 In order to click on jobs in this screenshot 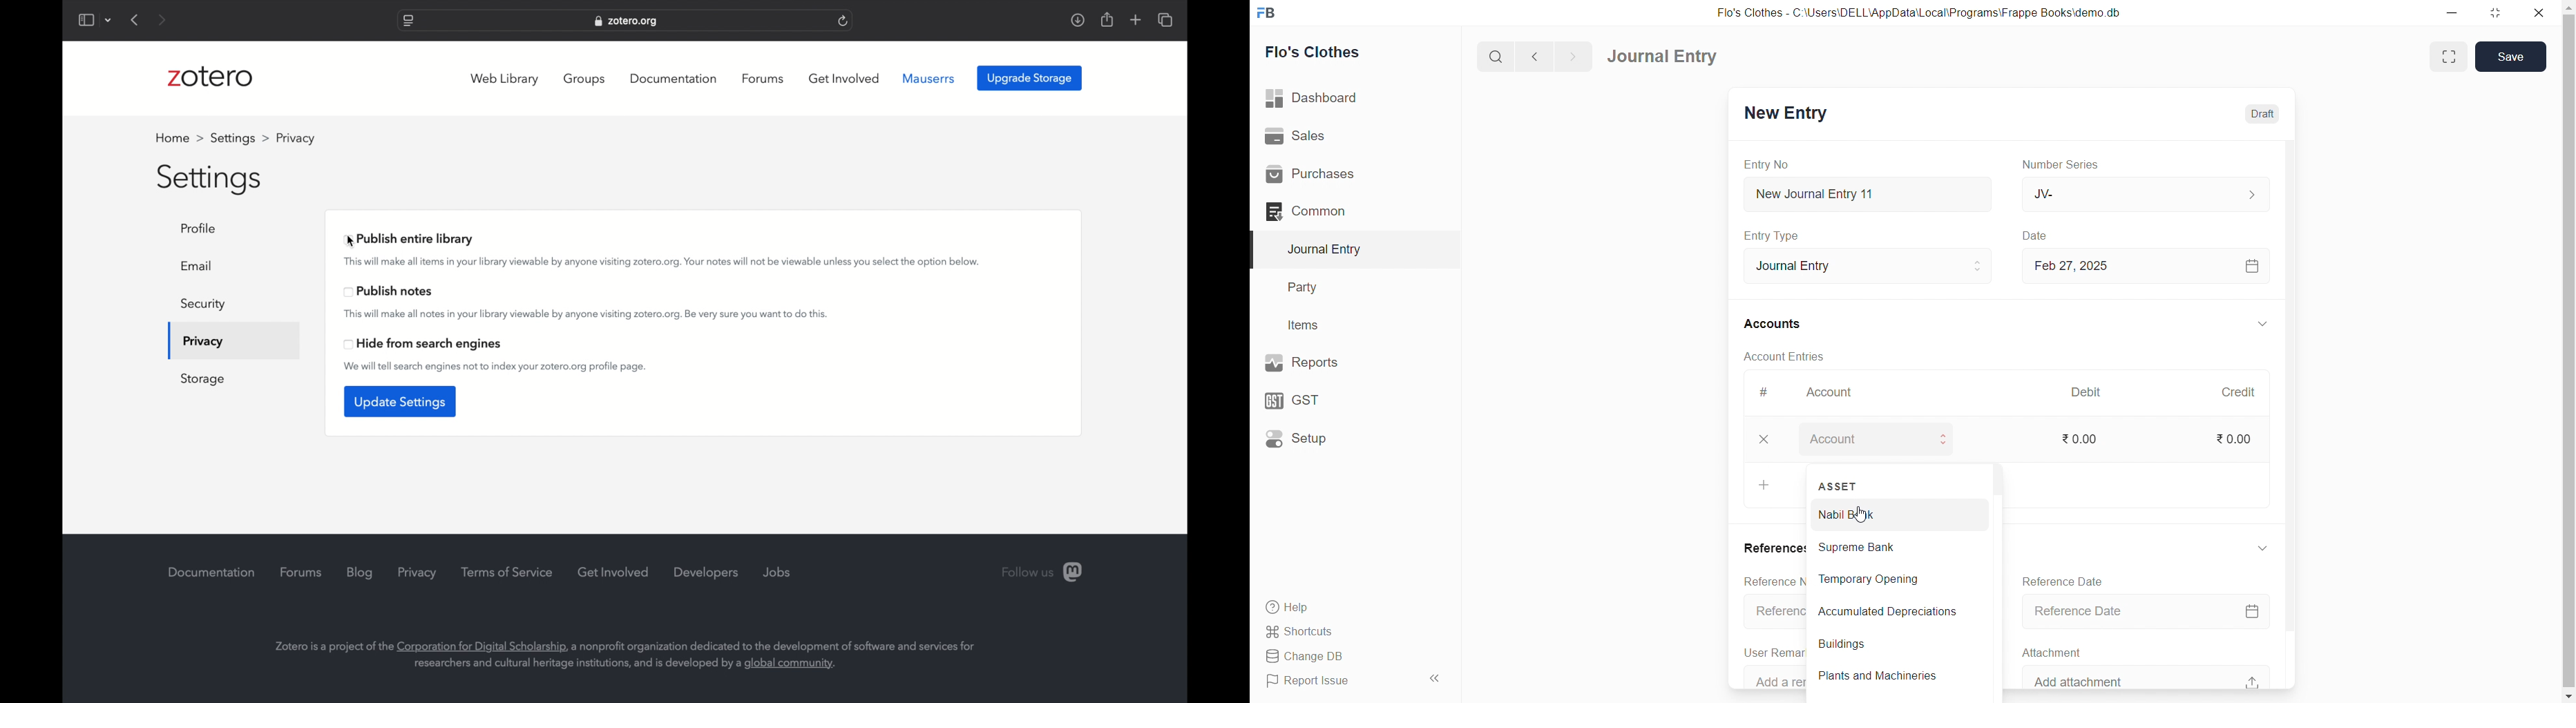, I will do `click(777, 573)`.